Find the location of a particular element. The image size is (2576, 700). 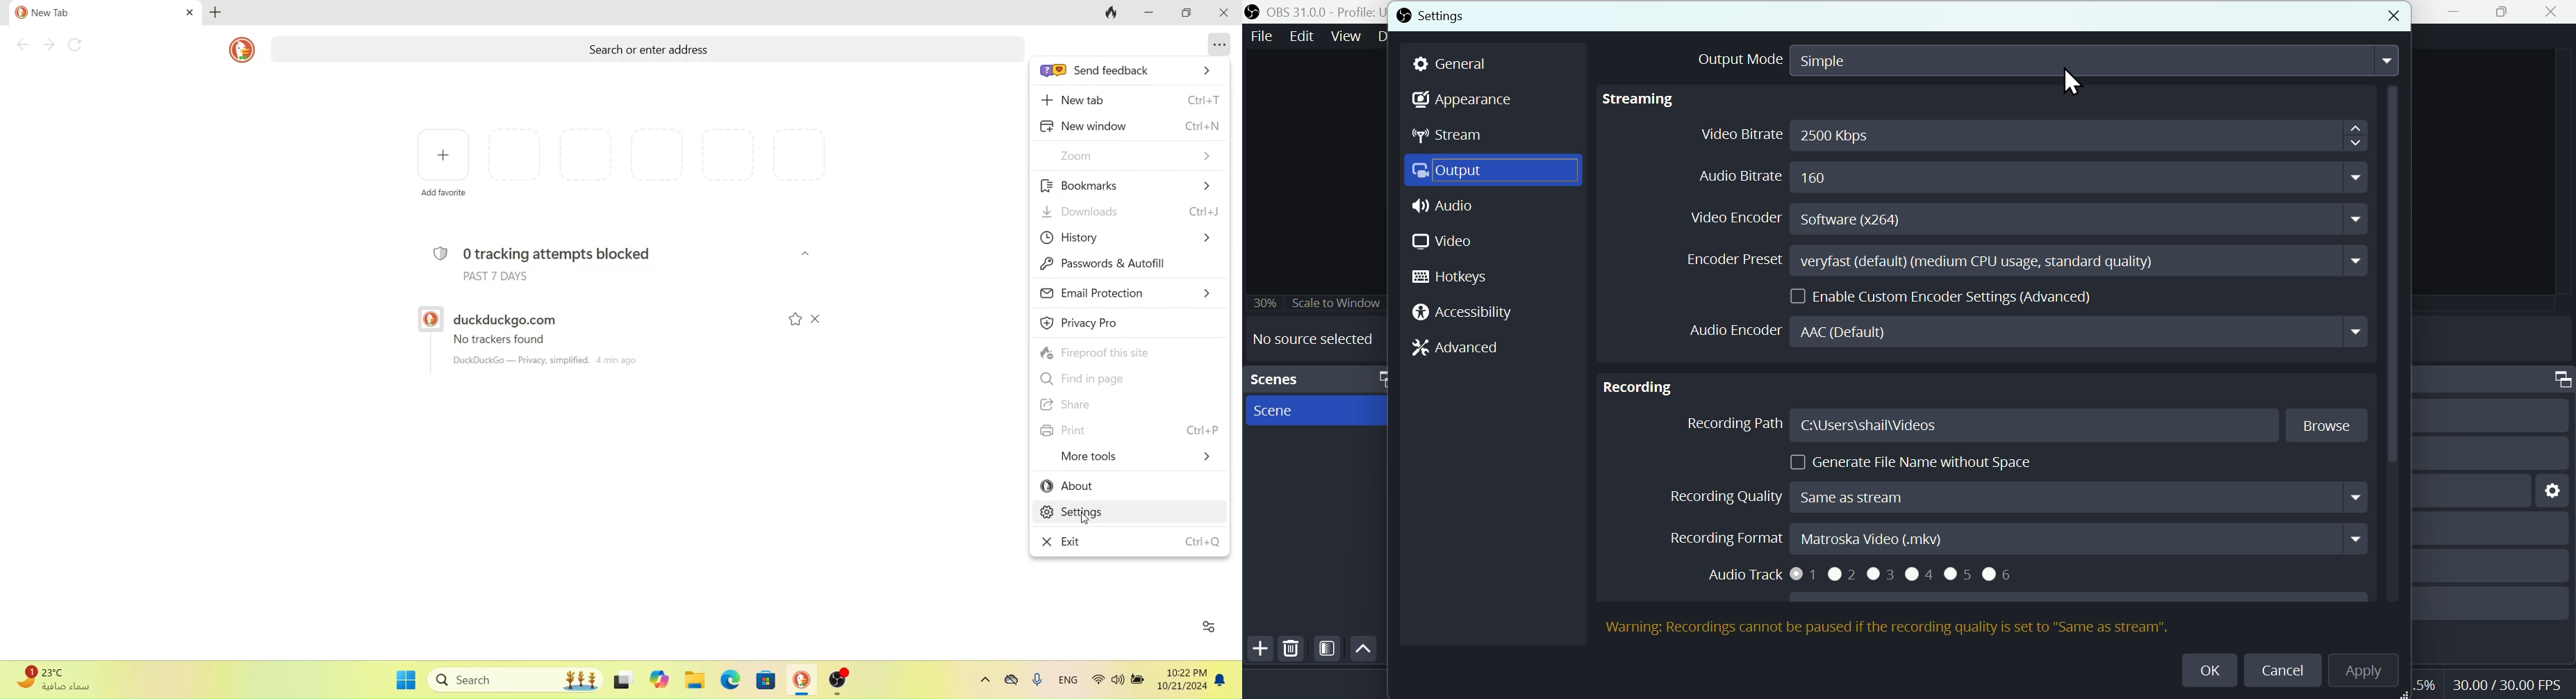

Accessibility is located at coordinates (1462, 314).